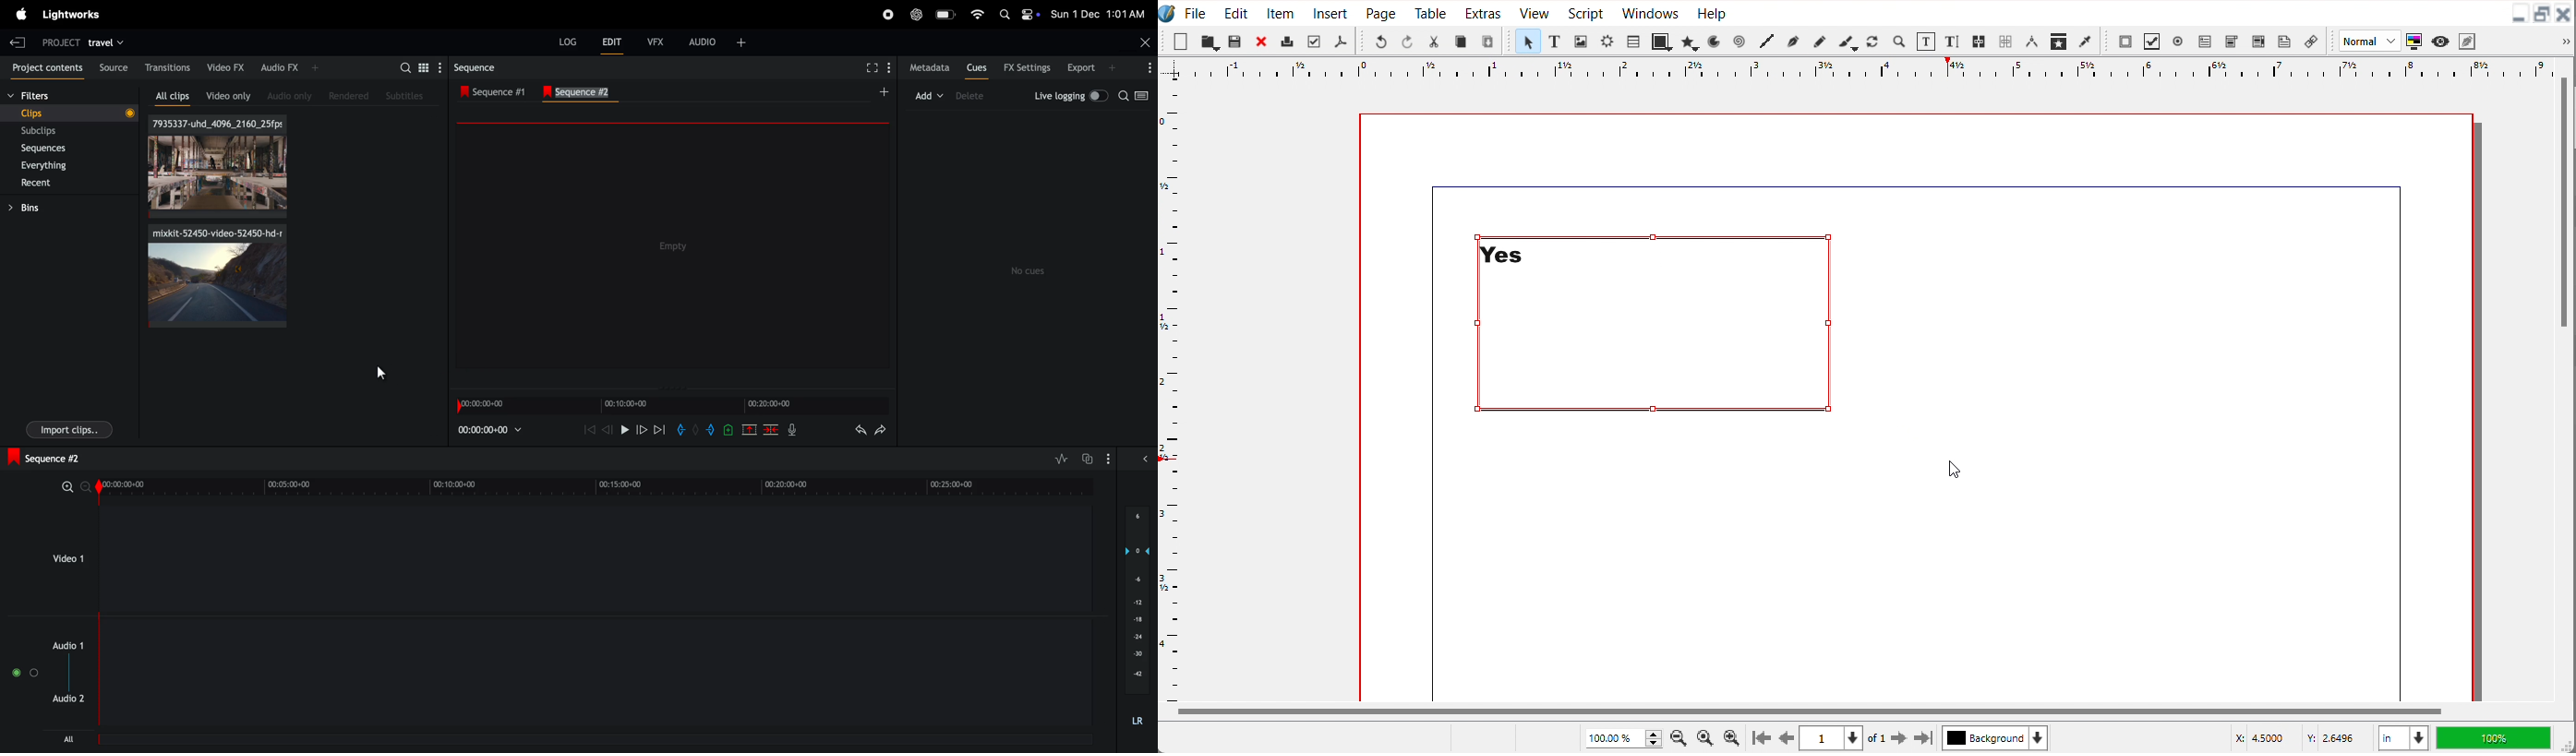 Image resolution: width=2576 pixels, height=756 pixels. I want to click on rewind, so click(589, 431).